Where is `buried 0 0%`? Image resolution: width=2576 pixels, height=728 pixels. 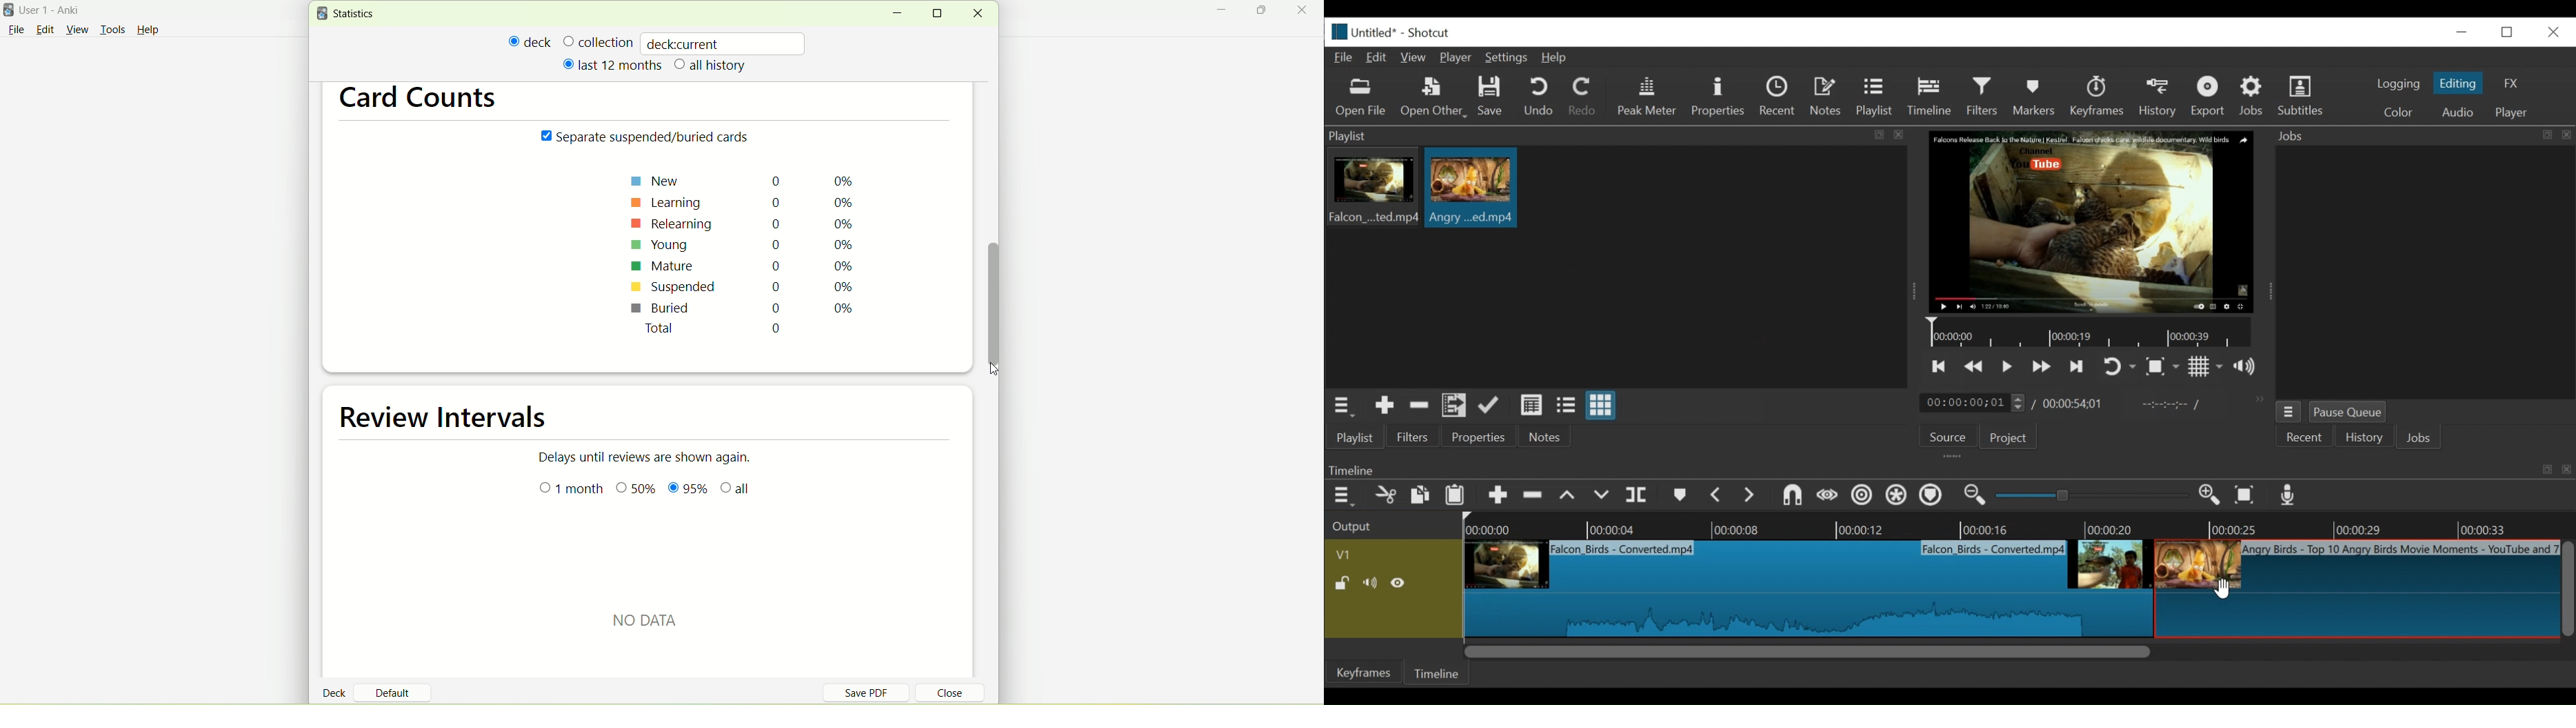 buried 0 0% is located at coordinates (741, 310).